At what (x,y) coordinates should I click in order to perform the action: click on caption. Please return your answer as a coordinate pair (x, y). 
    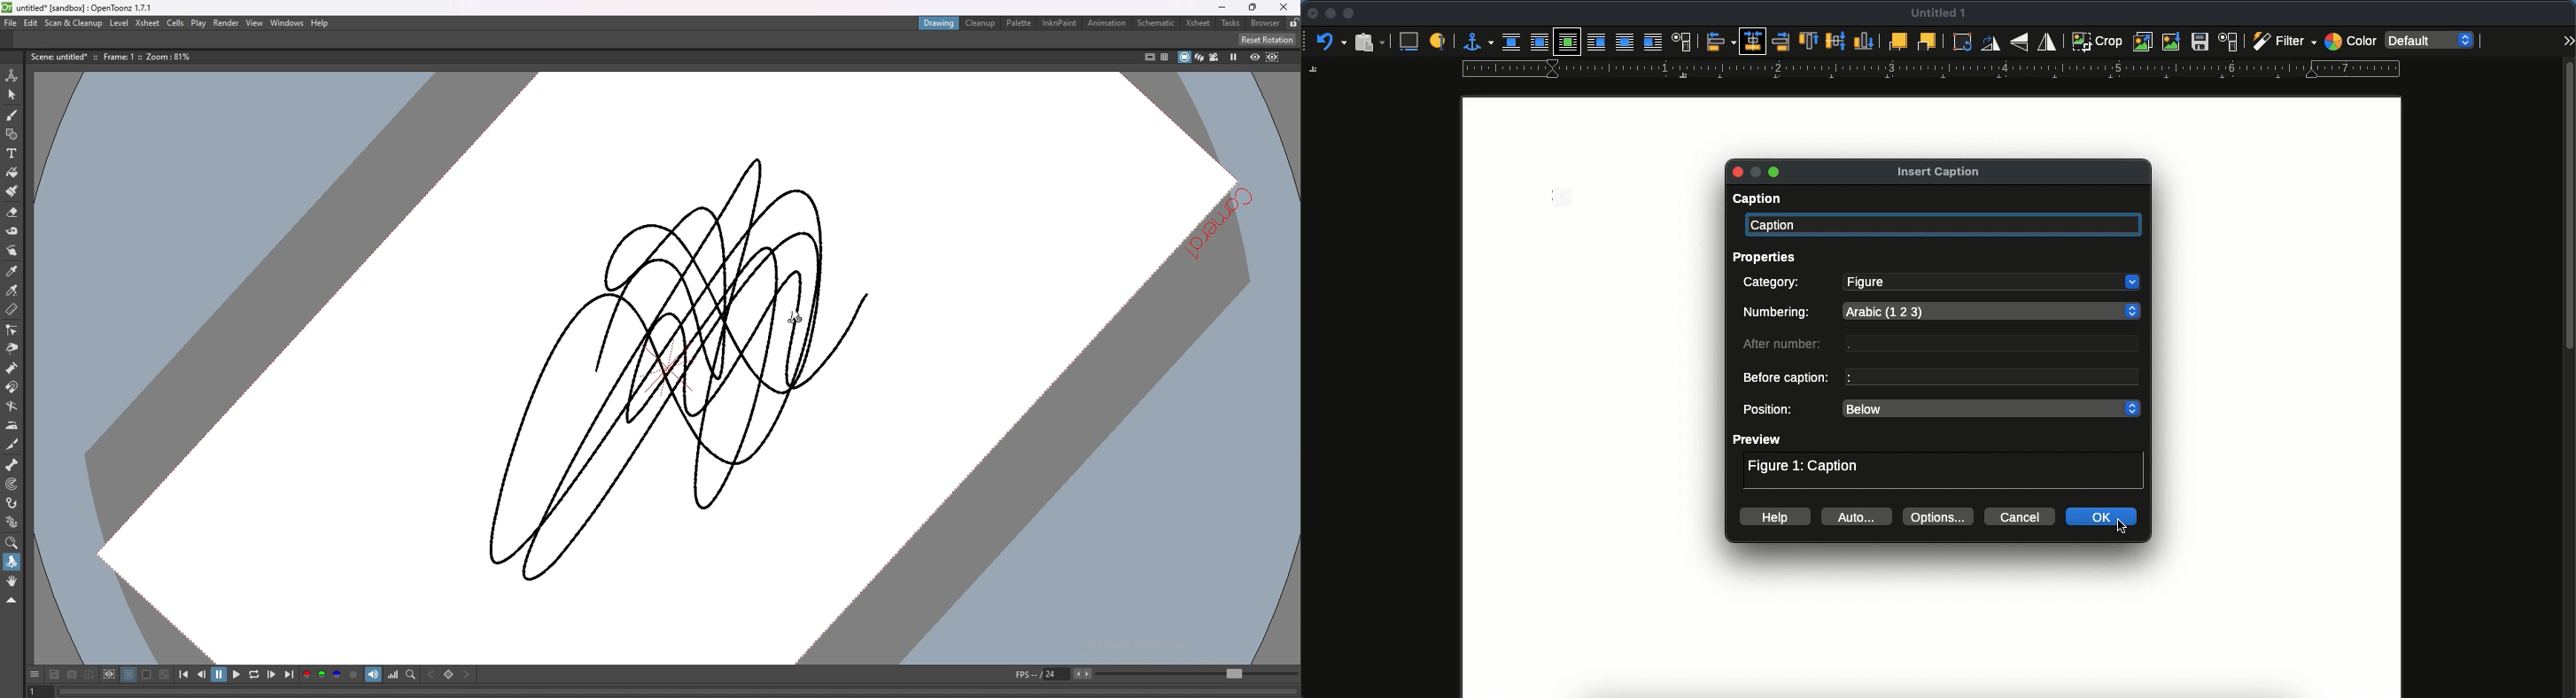
    Looking at the image, I should click on (1946, 226).